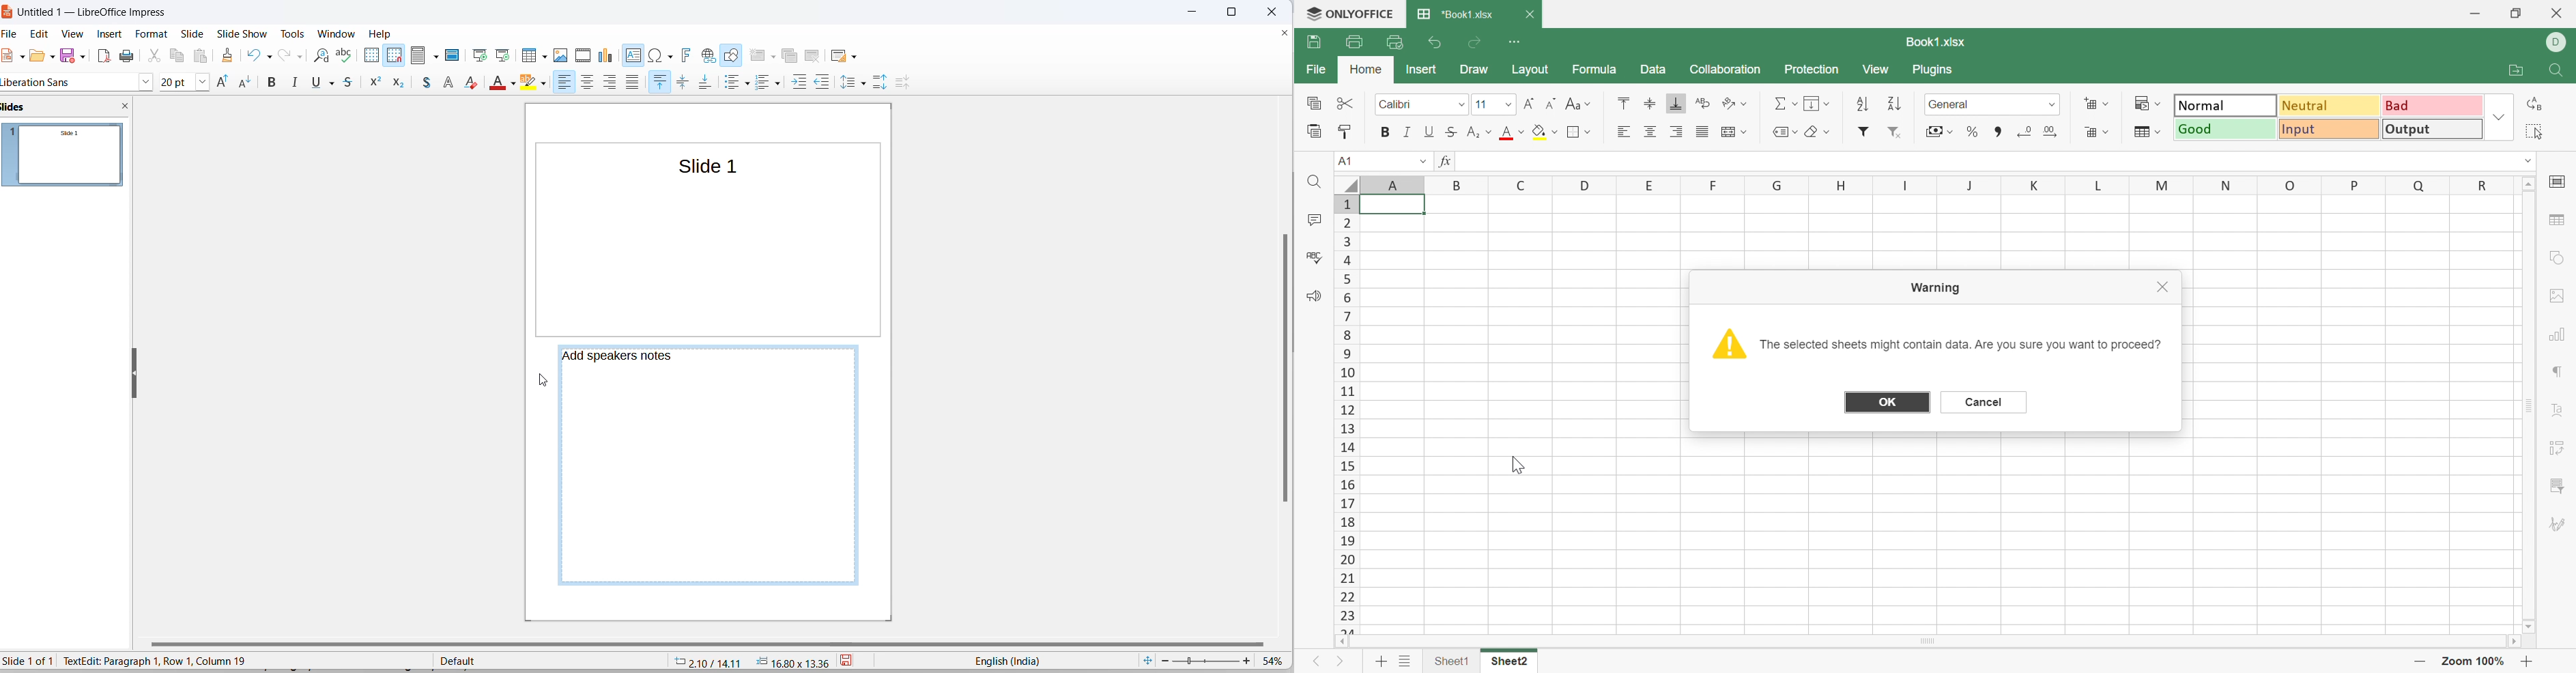 This screenshot has height=700, width=2576. I want to click on Clear, so click(1813, 133).